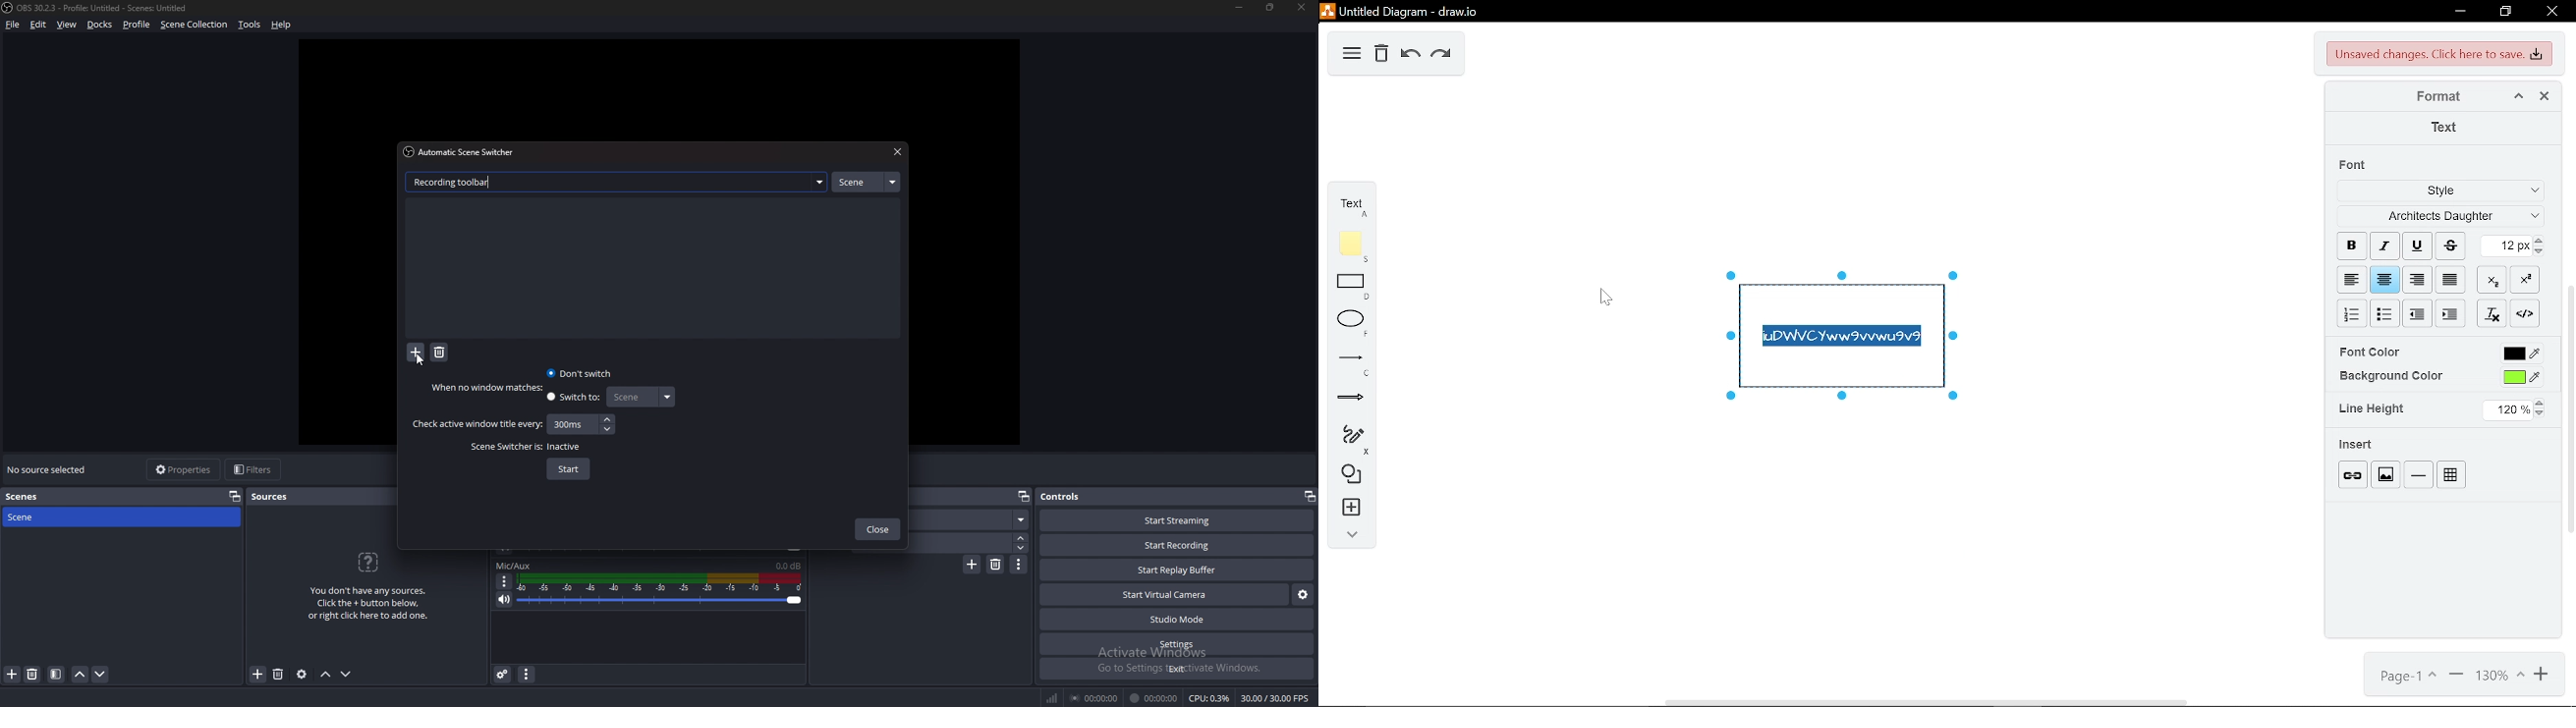  What do you see at coordinates (2568, 408) in the screenshot?
I see `vertical scrollbar` at bounding box center [2568, 408].